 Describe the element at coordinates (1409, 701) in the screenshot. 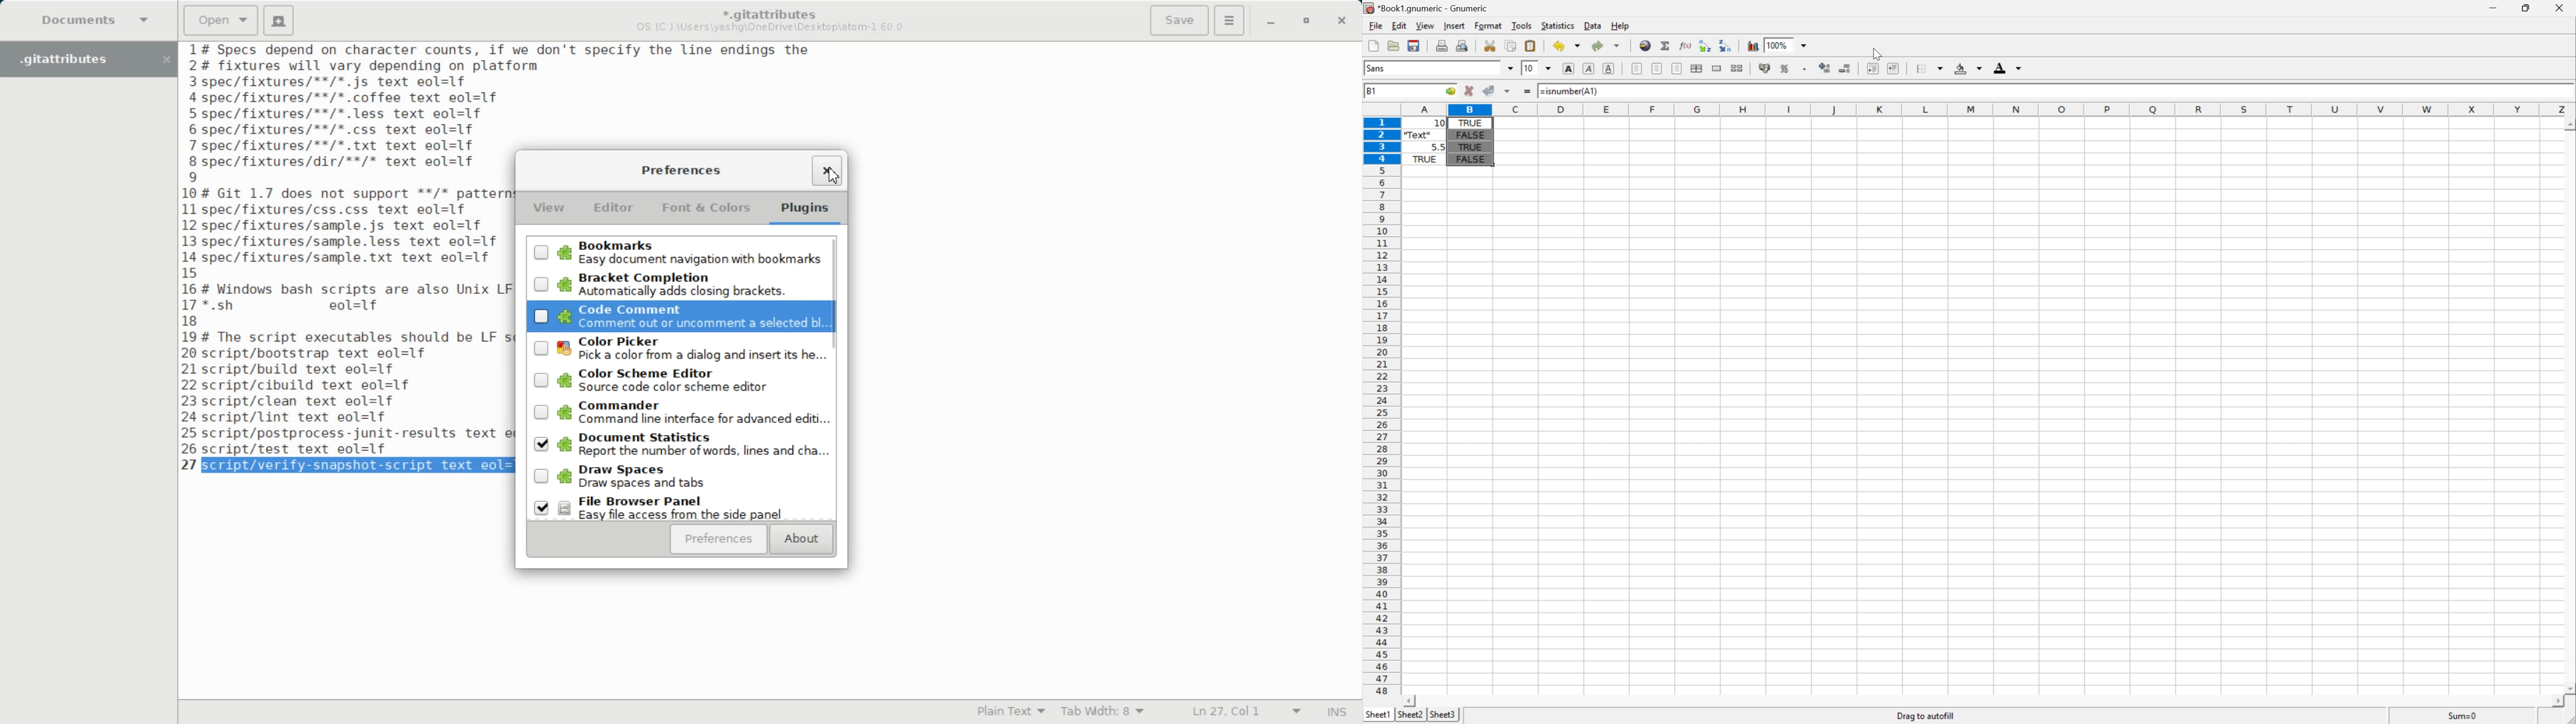

I see `Scroll Left` at that location.